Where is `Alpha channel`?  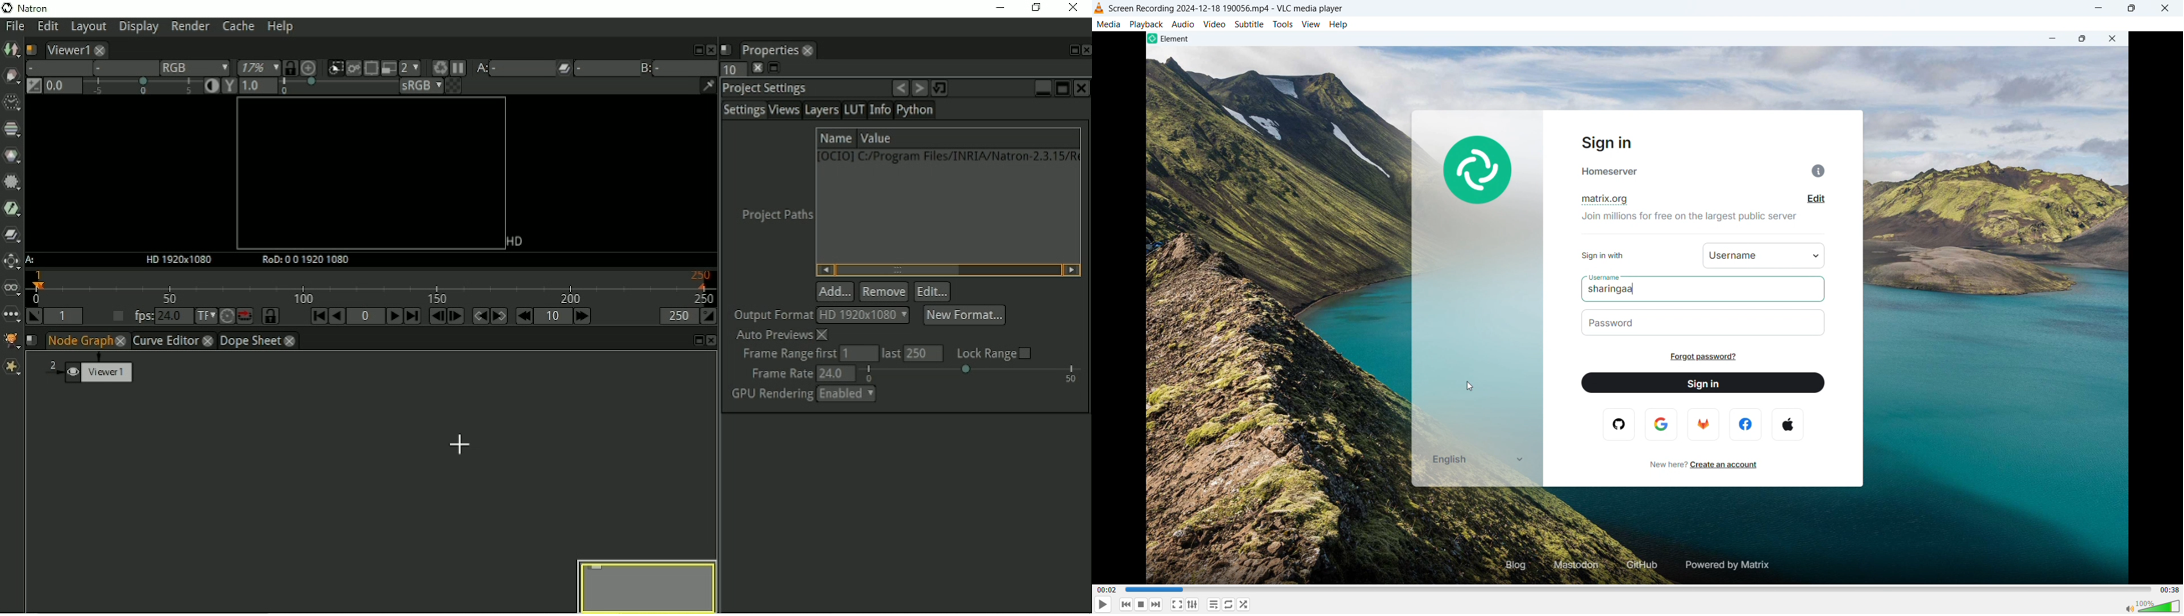
Alpha channel is located at coordinates (121, 69).